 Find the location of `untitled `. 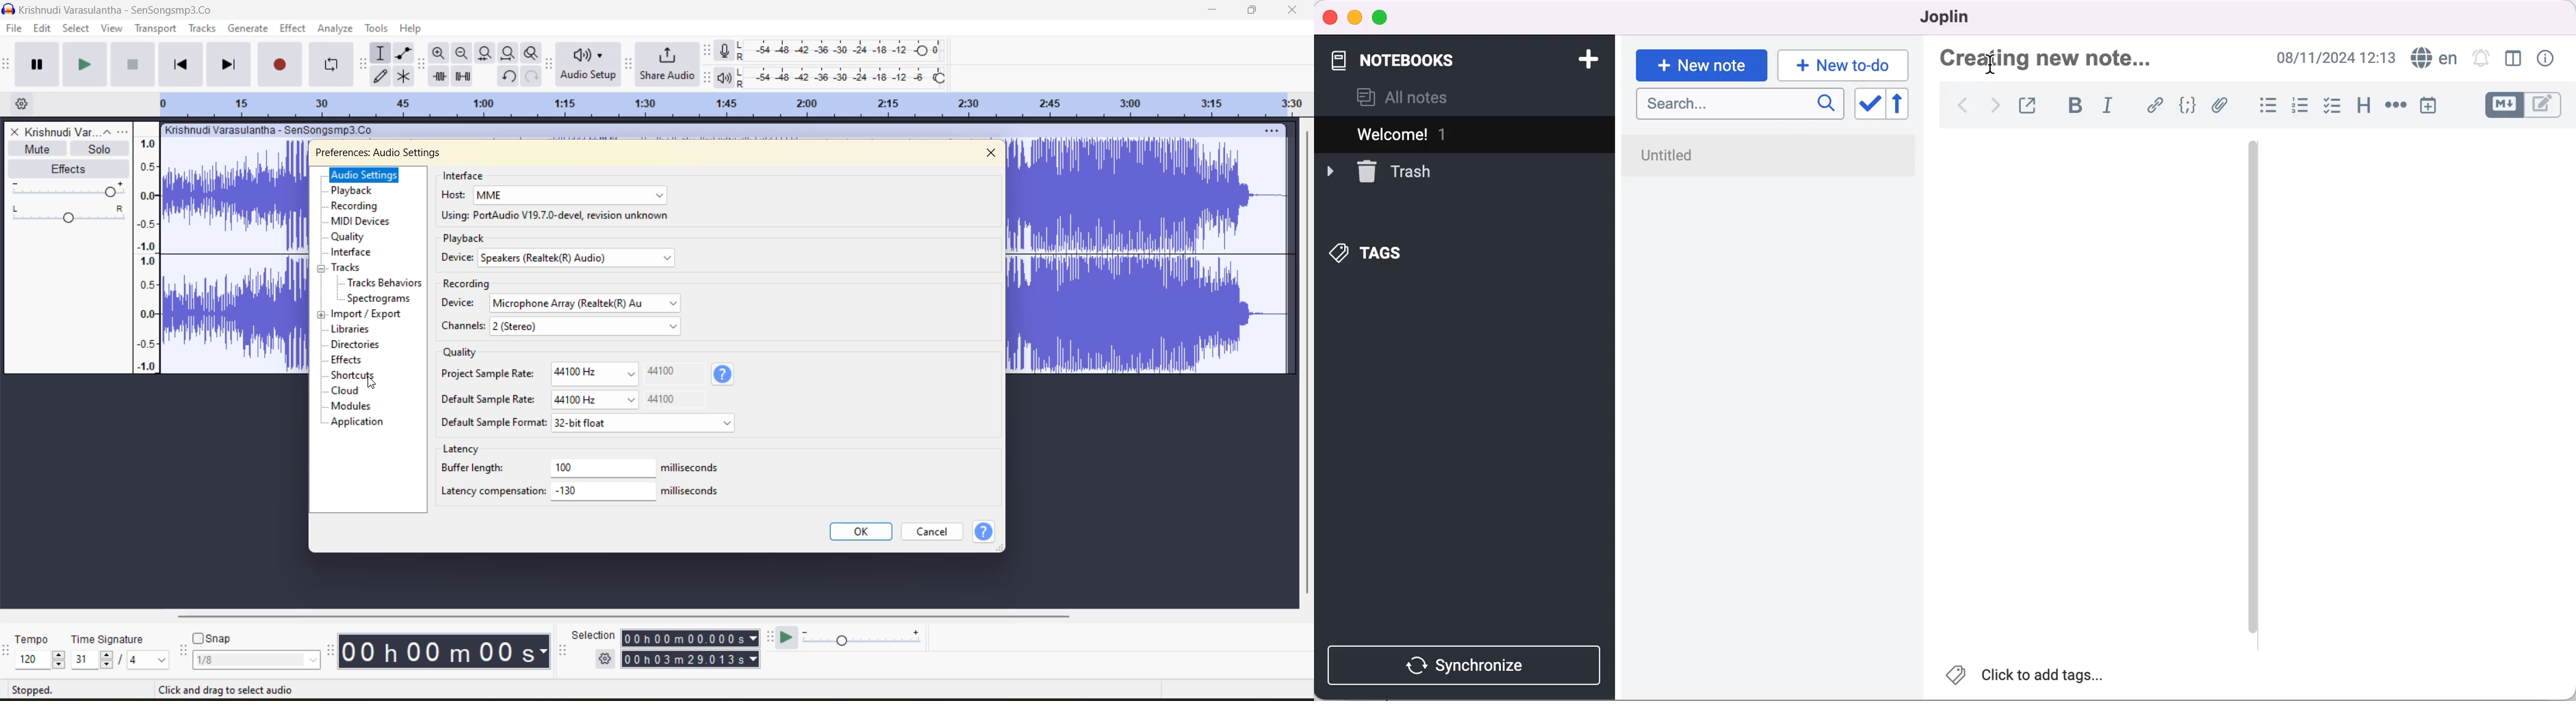

untitled  is located at coordinates (1772, 156).